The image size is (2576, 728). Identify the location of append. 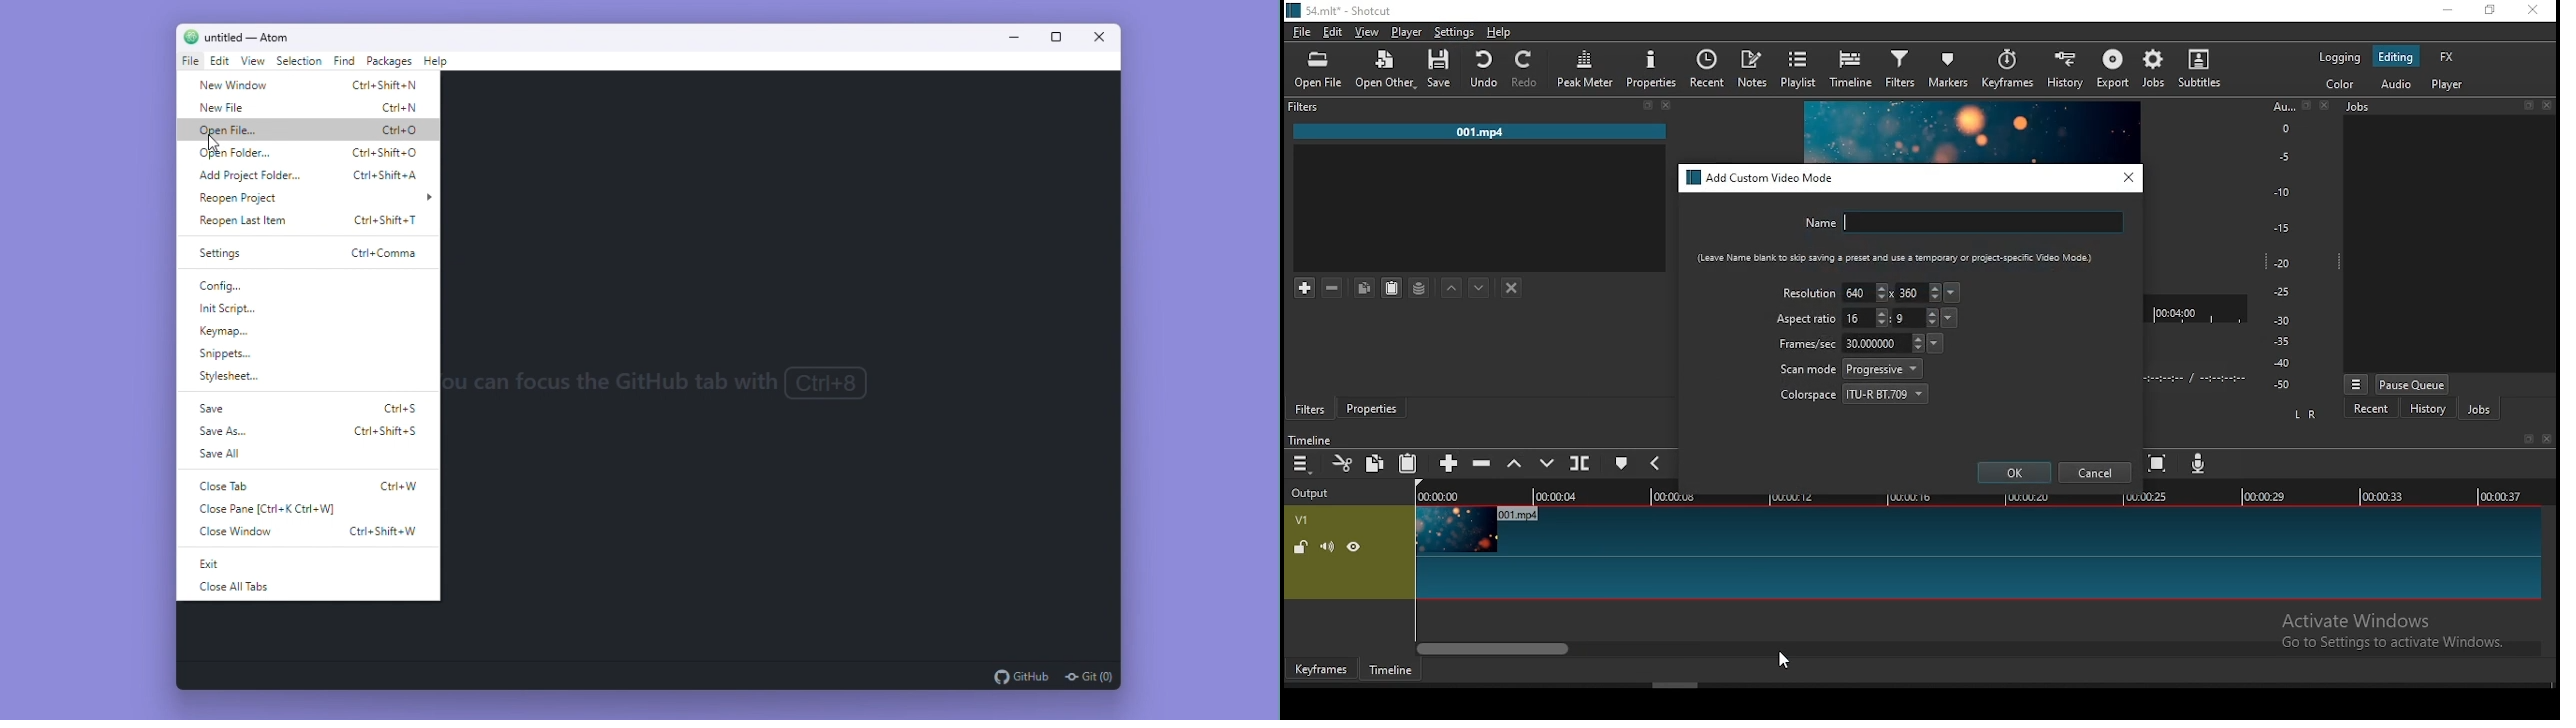
(1450, 465).